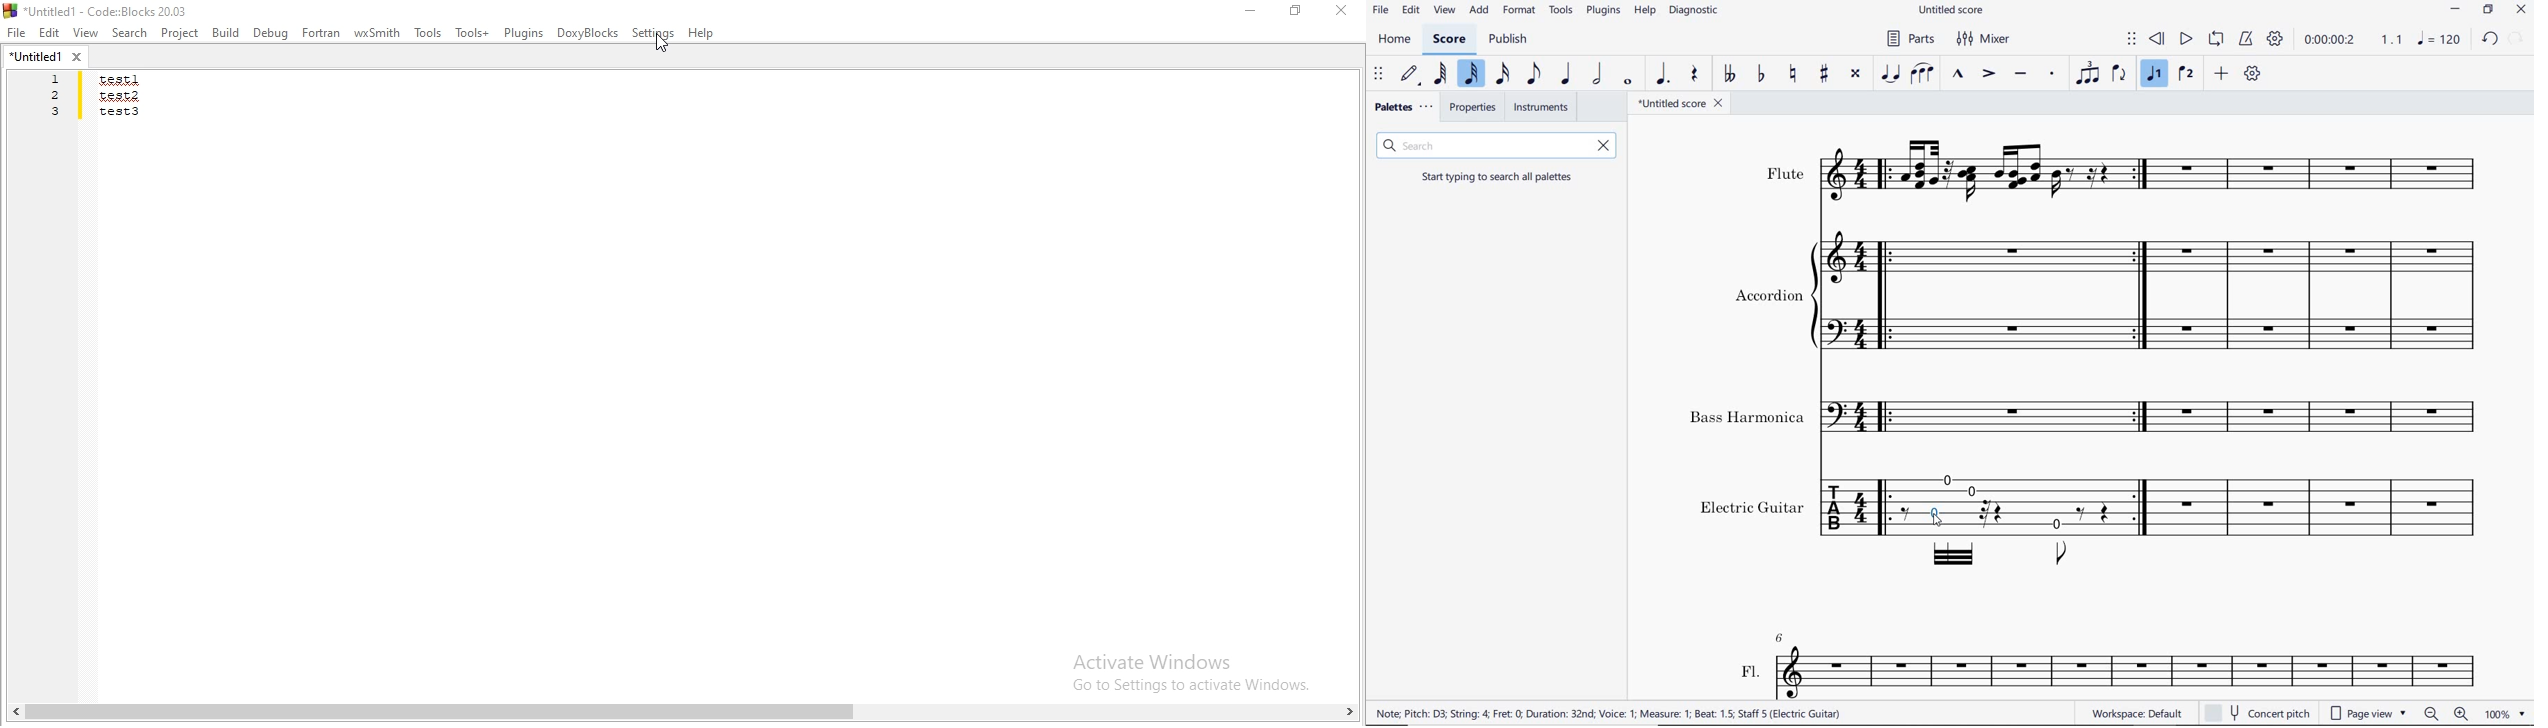 This screenshot has width=2548, height=728. I want to click on Close, so click(1339, 11).